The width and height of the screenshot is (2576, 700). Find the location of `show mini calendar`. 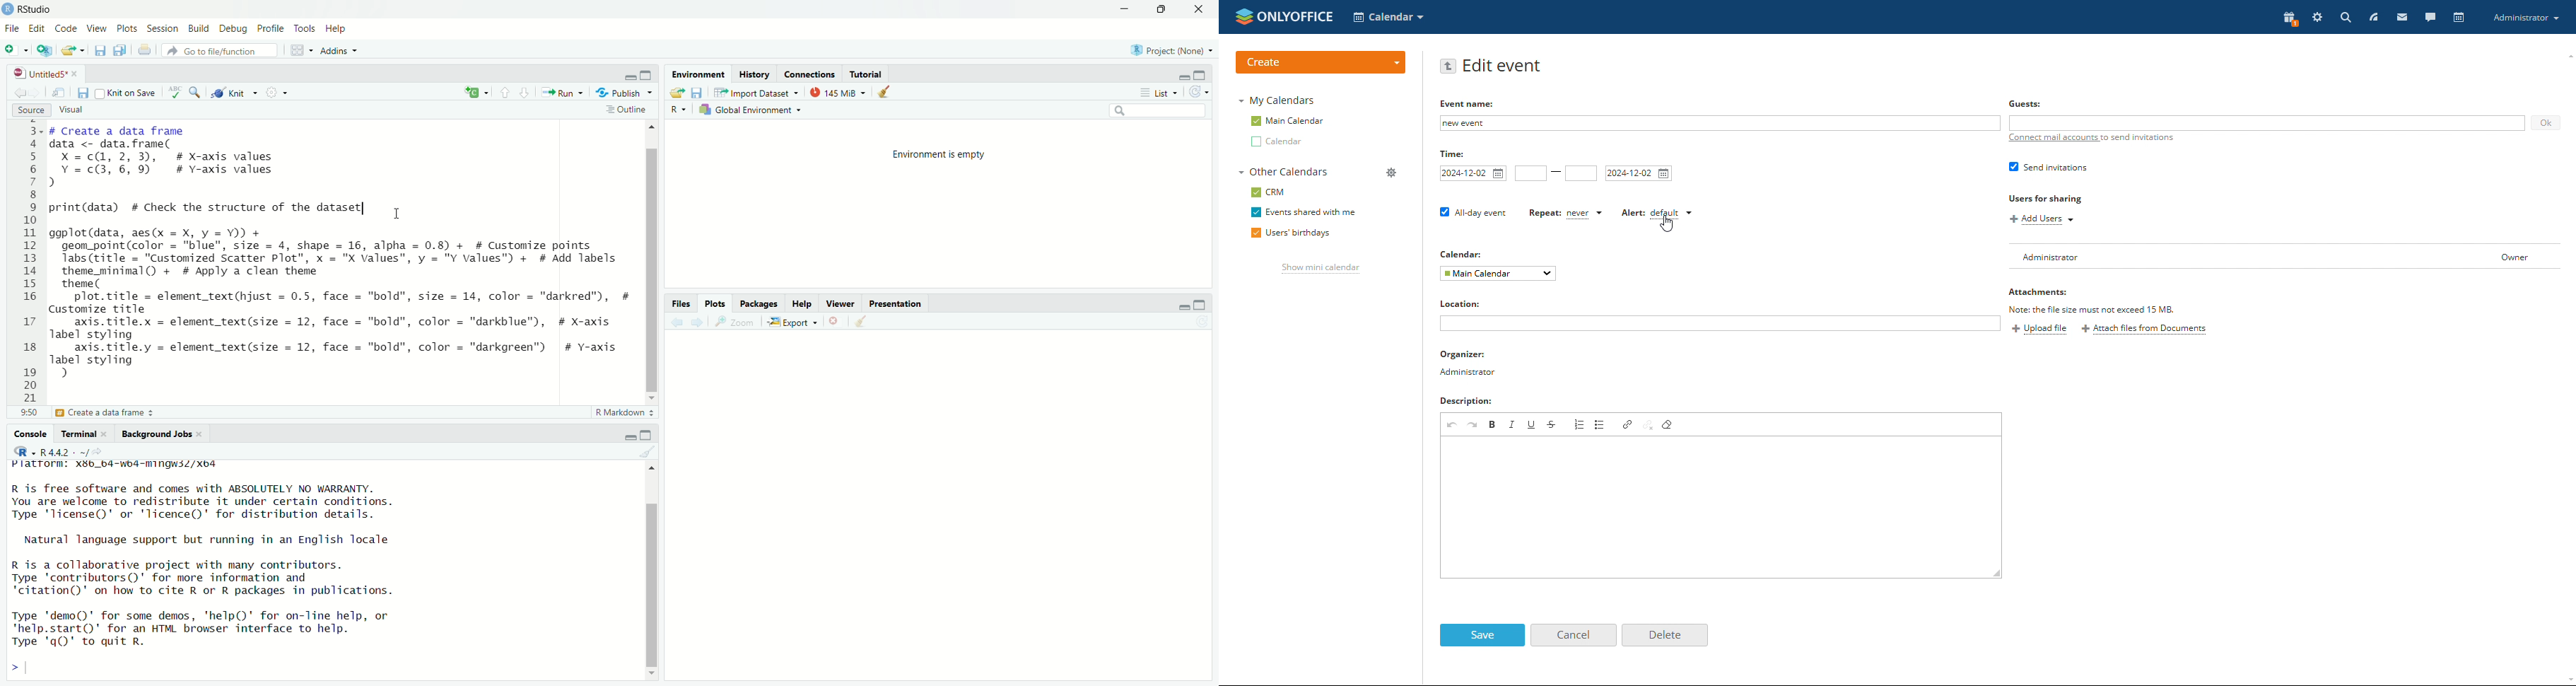

show mini calendar is located at coordinates (1320, 268).